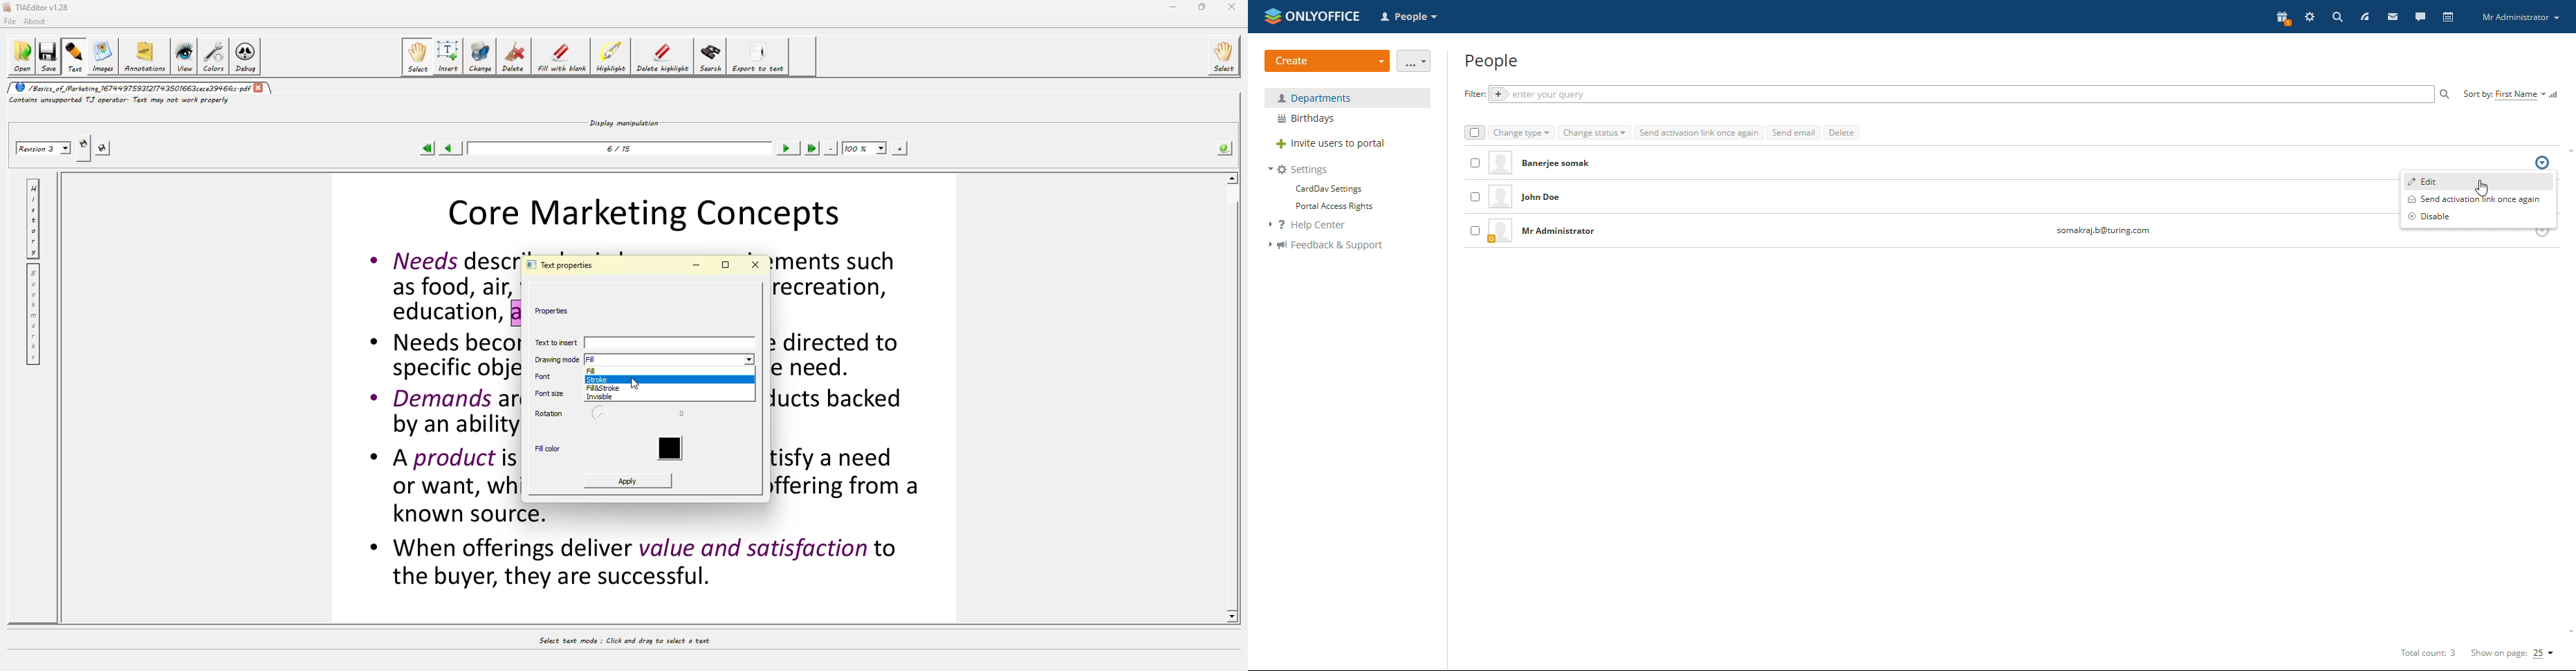 This screenshot has width=2576, height=672. Describe the element at coordinates (2521, 18) in the screenshot. I see `profile` at that location.